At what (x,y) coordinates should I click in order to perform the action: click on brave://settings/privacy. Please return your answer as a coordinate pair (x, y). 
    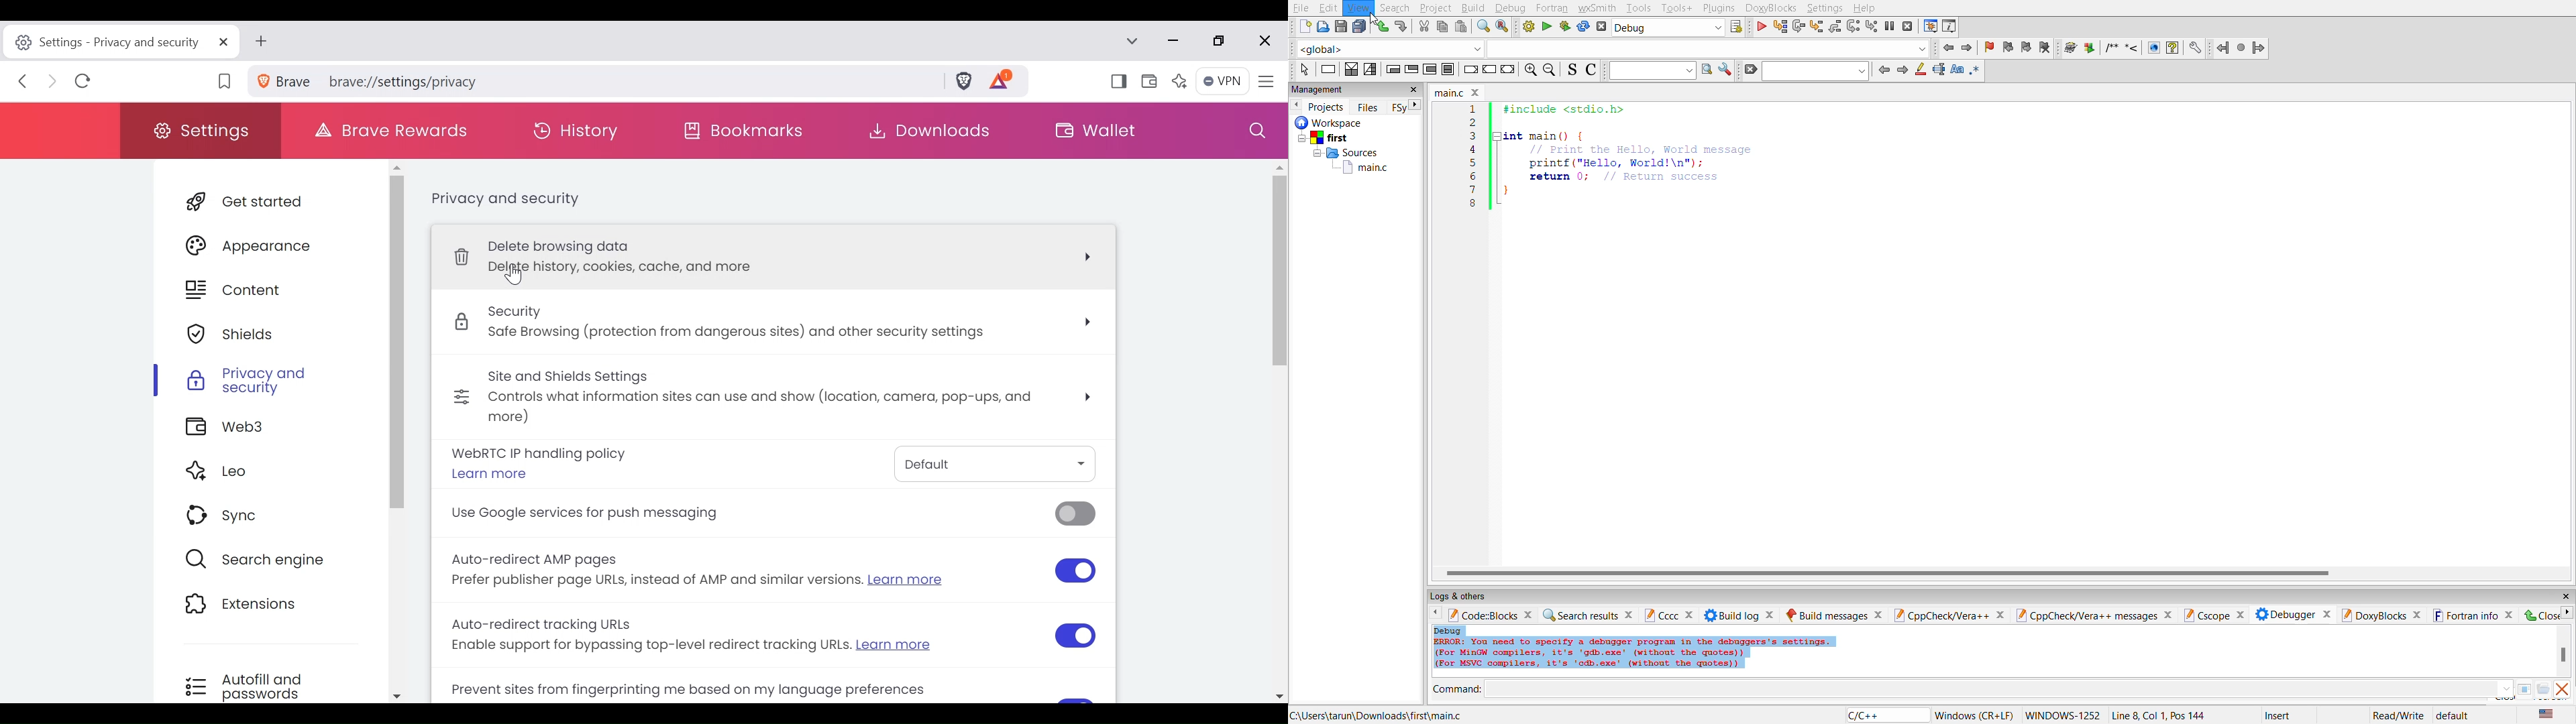
    Looking at the image, I should click on (594, 80).